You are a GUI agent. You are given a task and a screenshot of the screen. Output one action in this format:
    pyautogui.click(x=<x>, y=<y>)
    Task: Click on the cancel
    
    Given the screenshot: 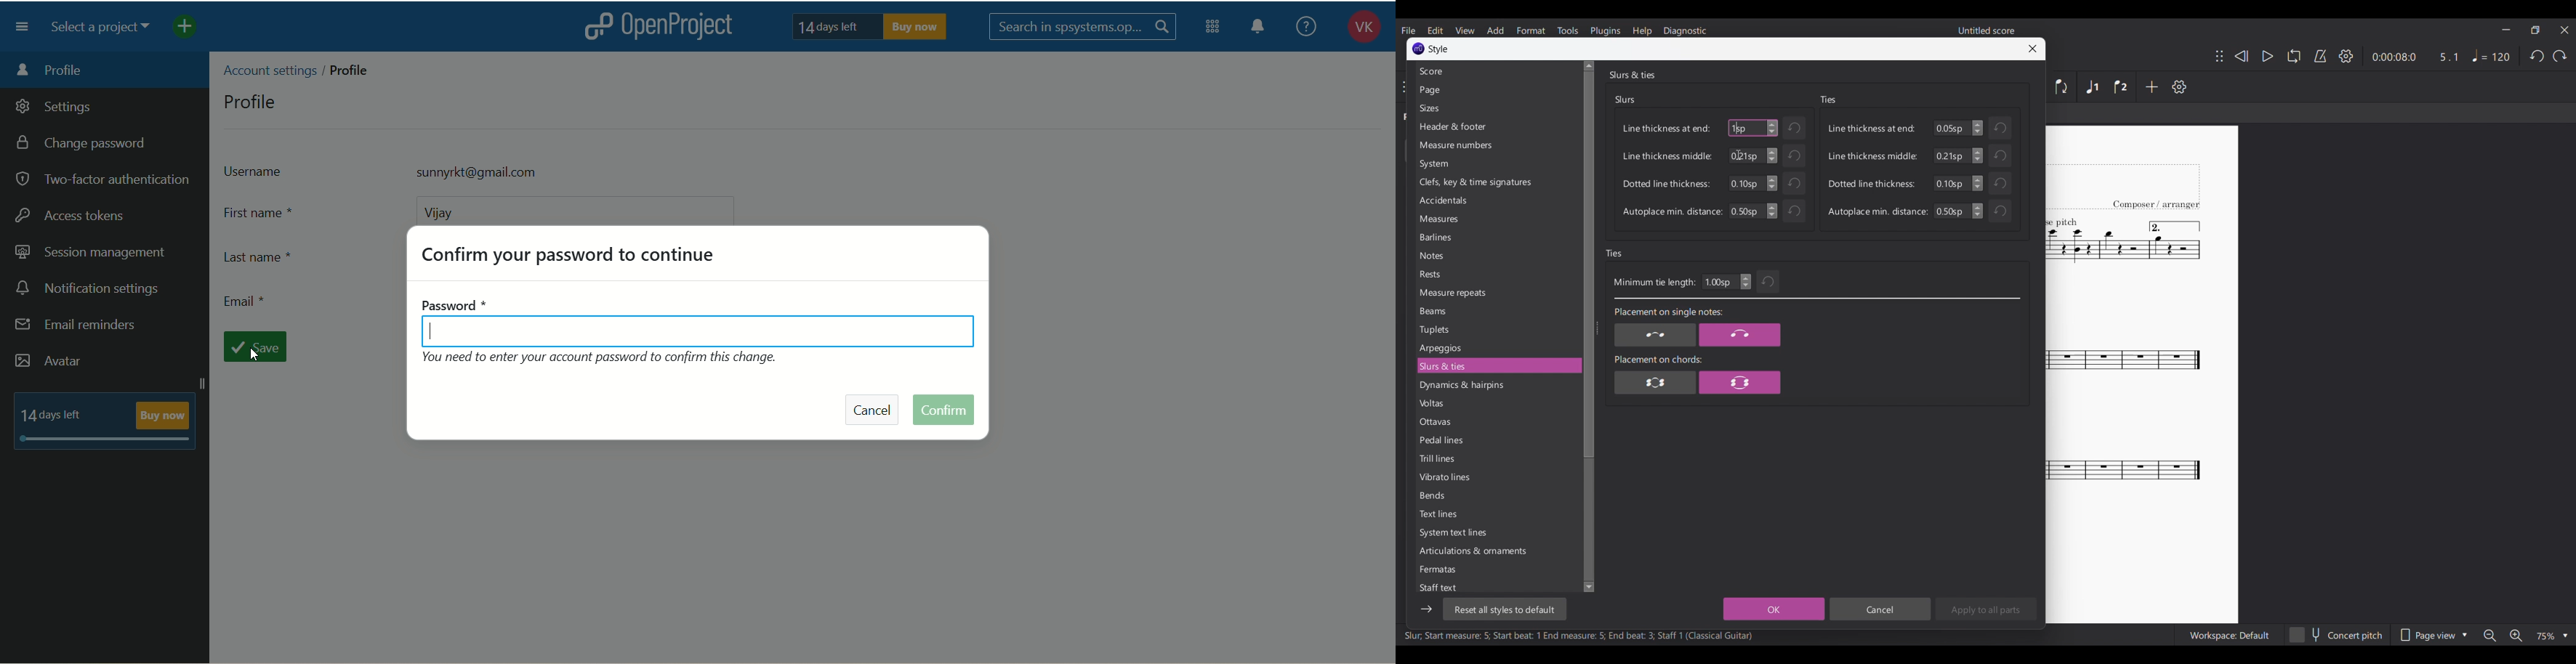 What is the action you would take?
    pyautogui.click(x=874, y=408)
    